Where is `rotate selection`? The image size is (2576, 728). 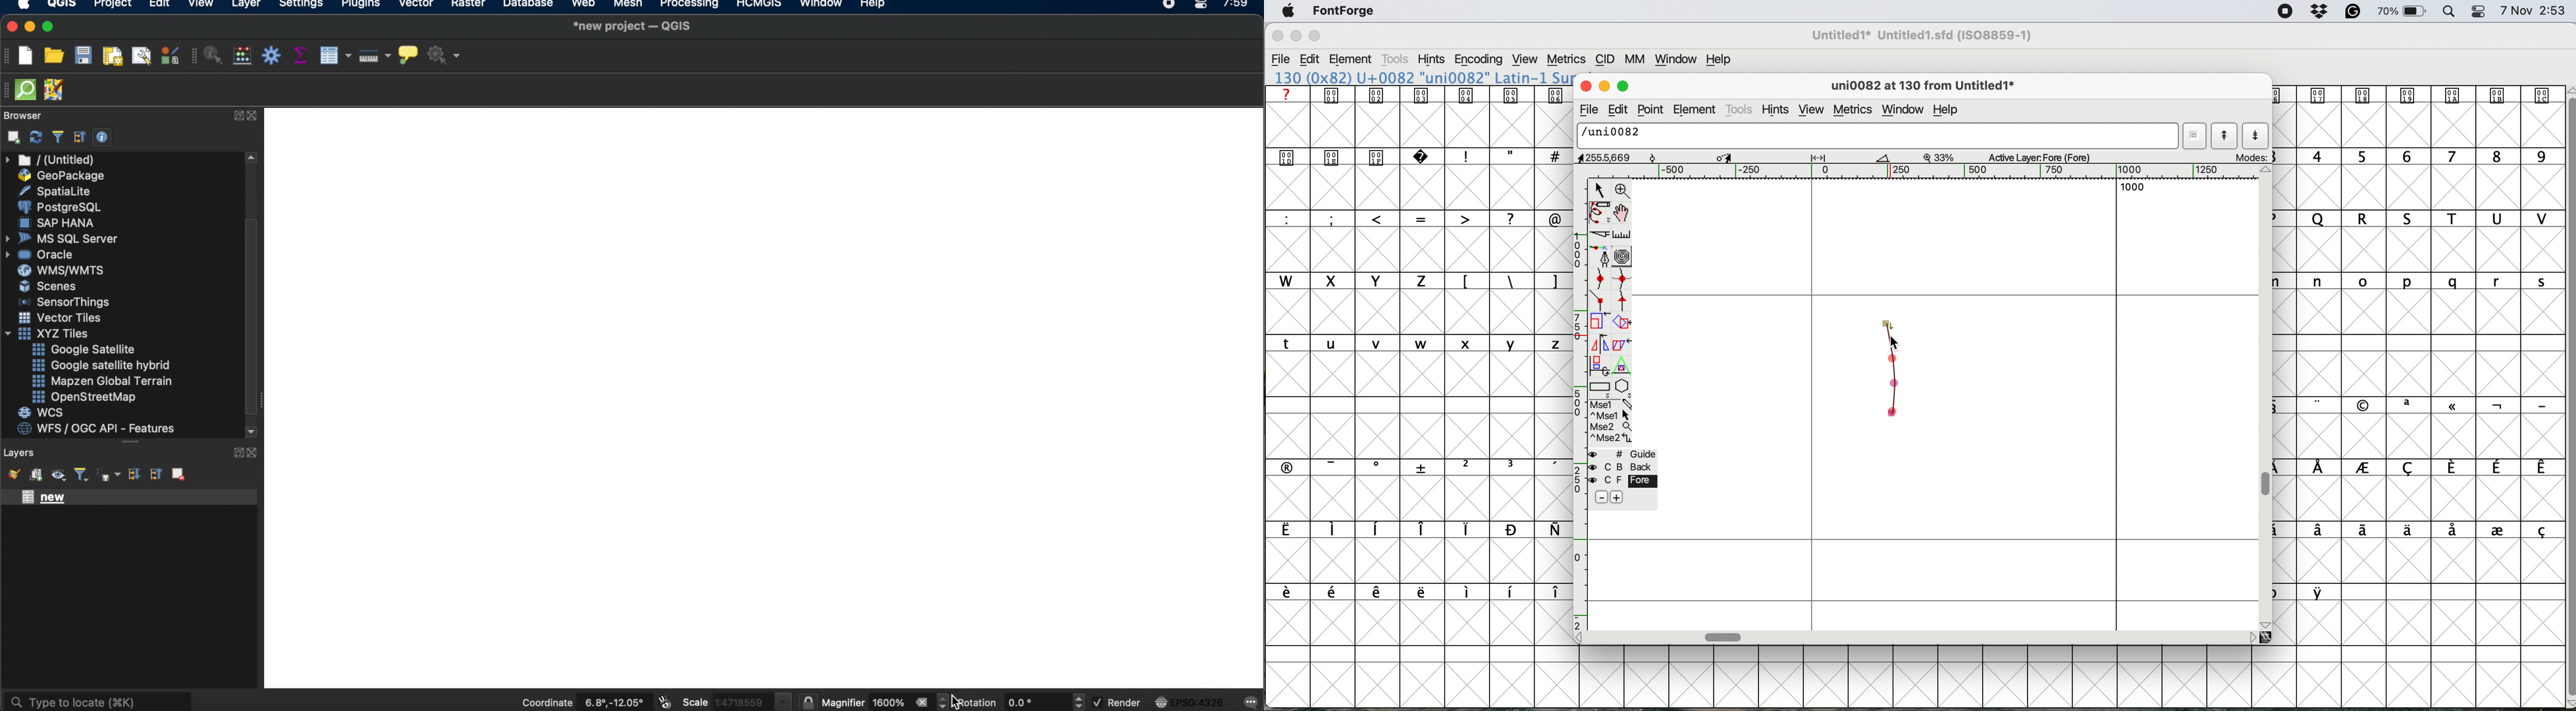
rotate selection is located at coordinates (1623, 323).